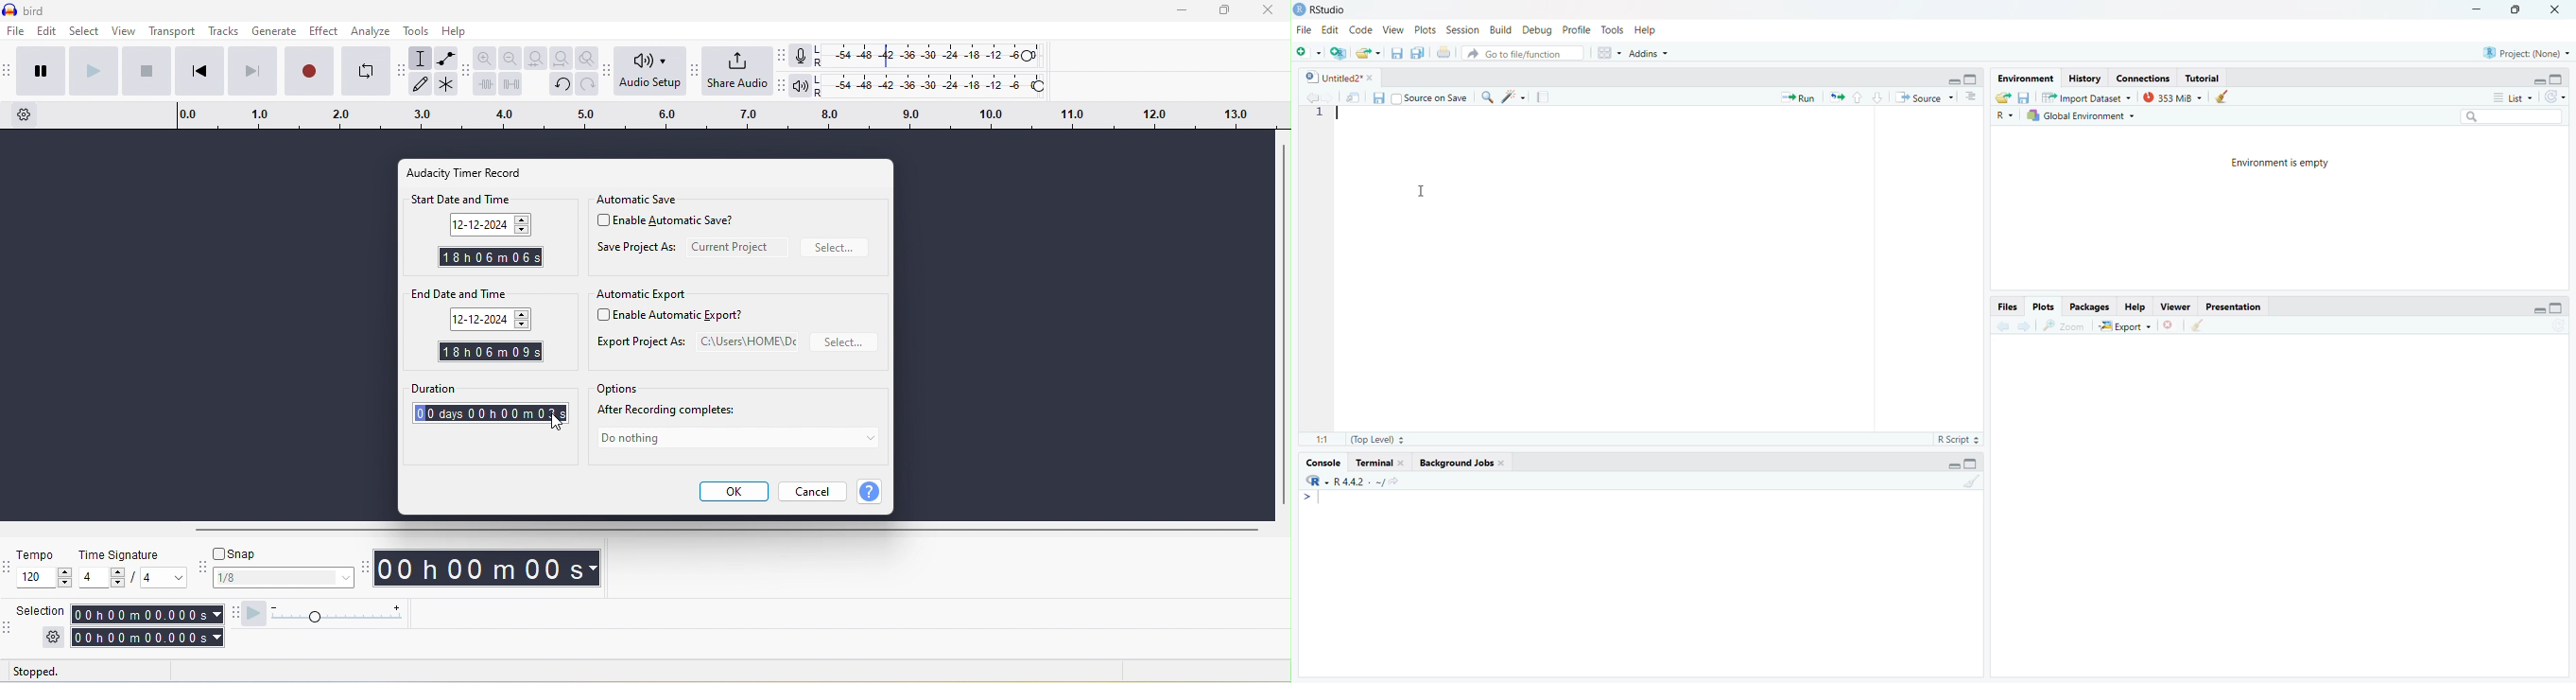 Image resolution: width=2576 pixels, height=700 pixels. I want to click on Viewer, so click(2176, 305).